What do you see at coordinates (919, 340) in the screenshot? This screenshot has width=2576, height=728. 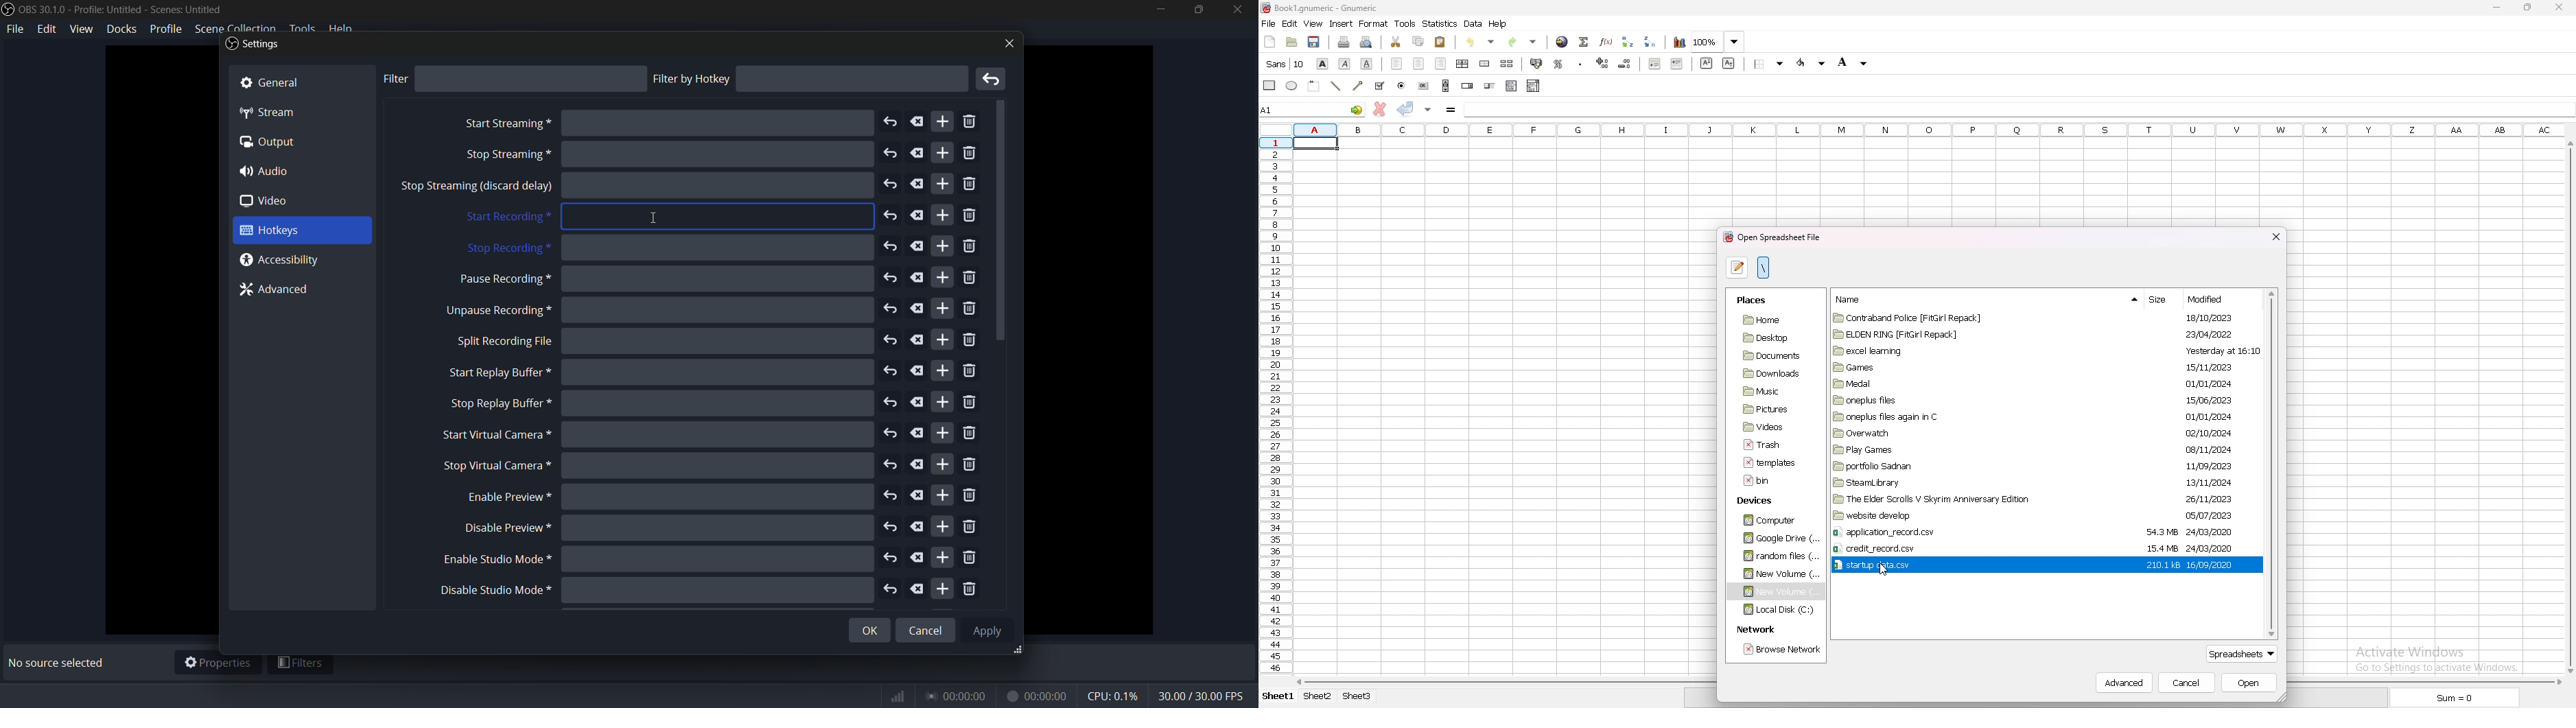 I see `delete` at bounding box center [919, 340].